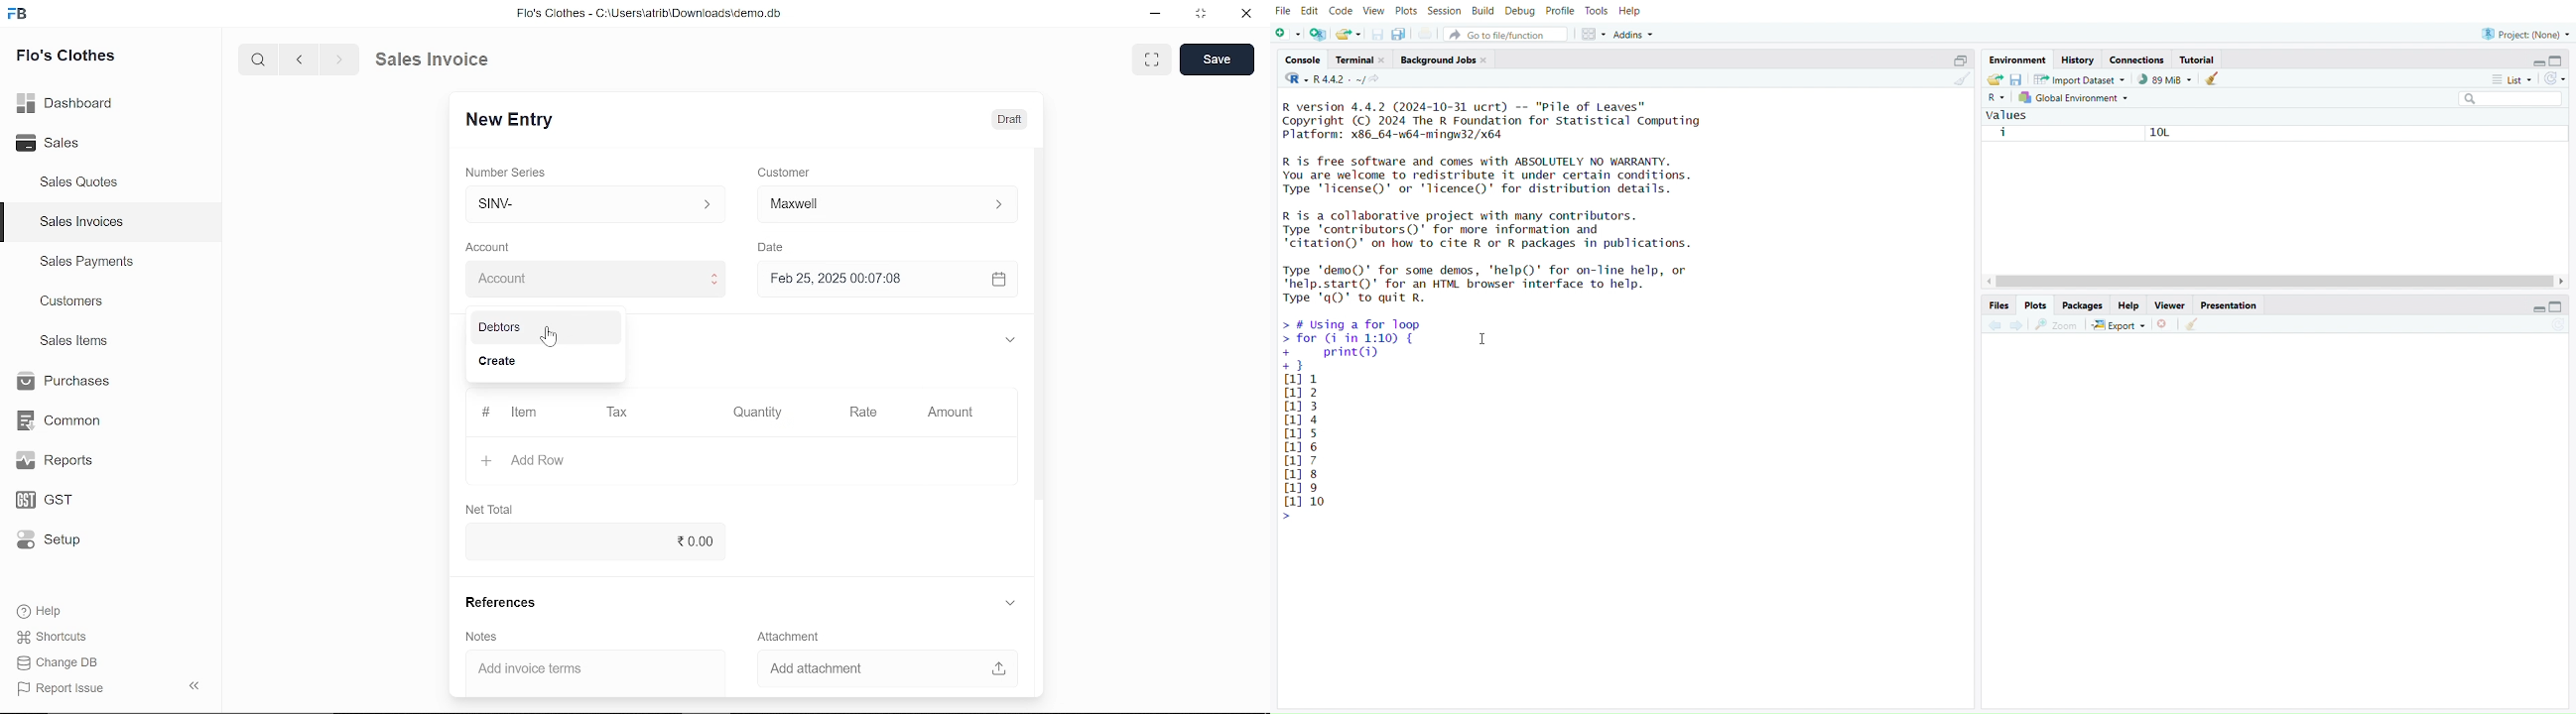 The width and height of the screenshot is (2576, 728). Describe the element at coordinates (2555, 79) in the screenshot. I see `refresh list` at that location.